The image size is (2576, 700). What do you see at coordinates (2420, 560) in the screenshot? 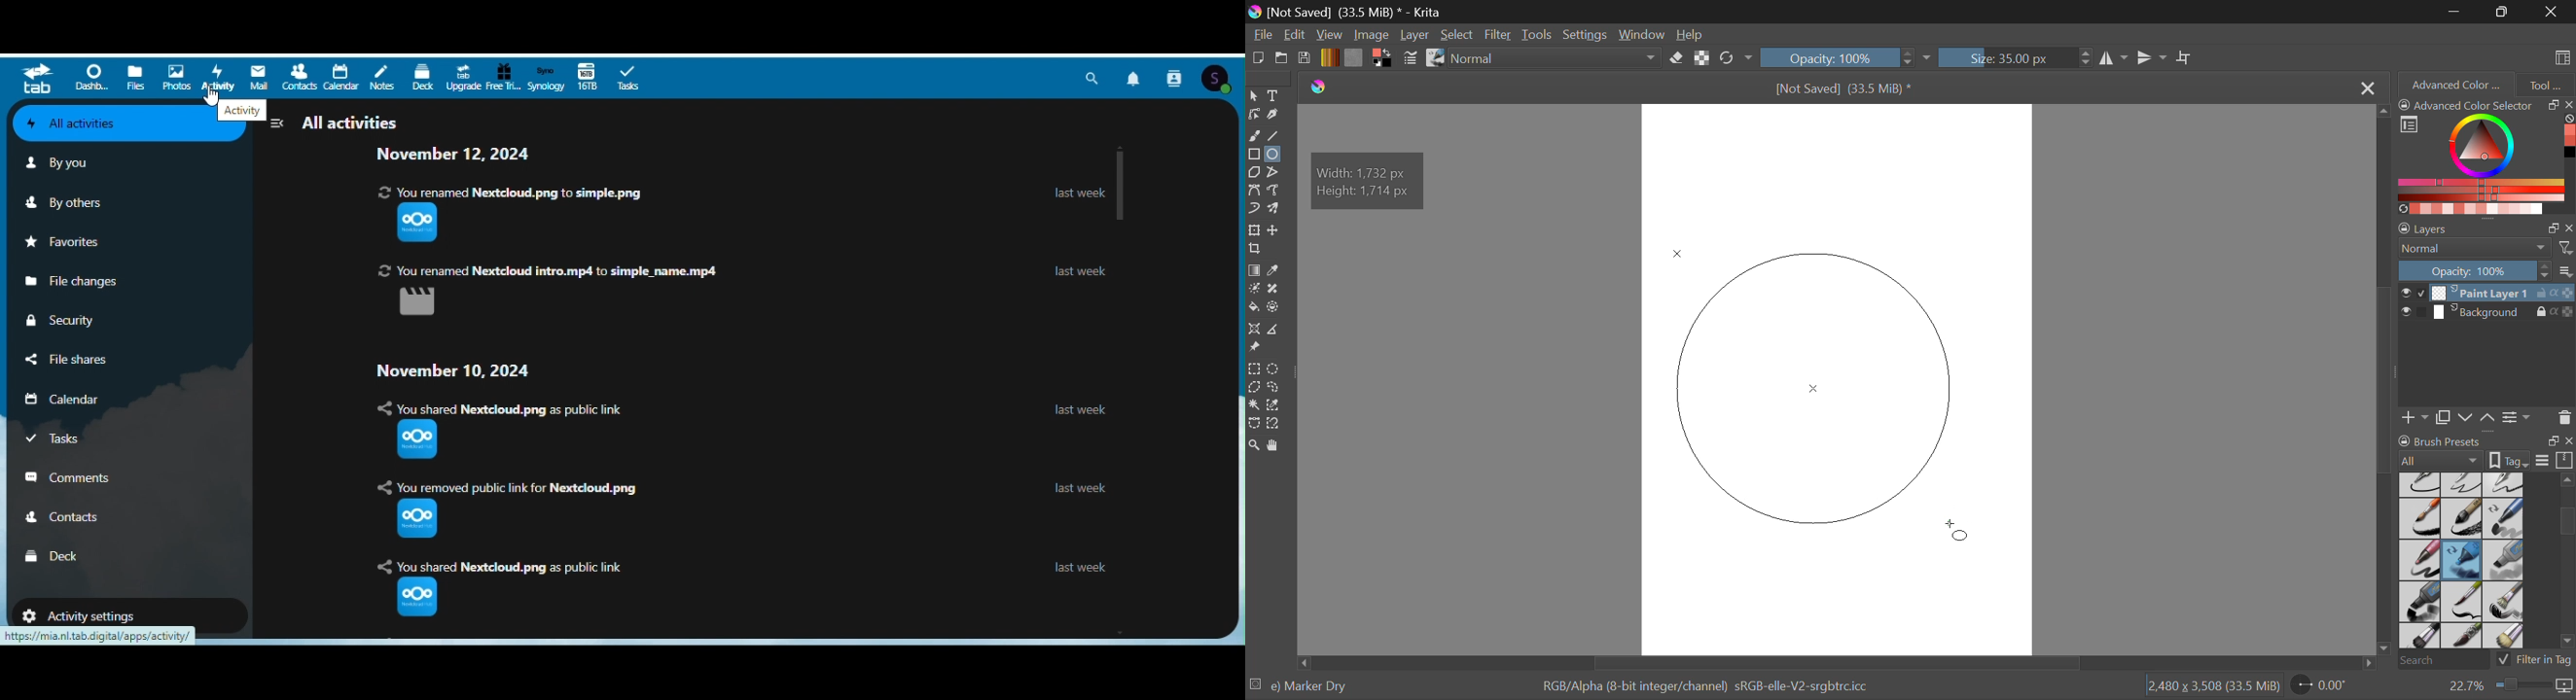
I see `Marker Smooth` at bounding box center [2420, 560].